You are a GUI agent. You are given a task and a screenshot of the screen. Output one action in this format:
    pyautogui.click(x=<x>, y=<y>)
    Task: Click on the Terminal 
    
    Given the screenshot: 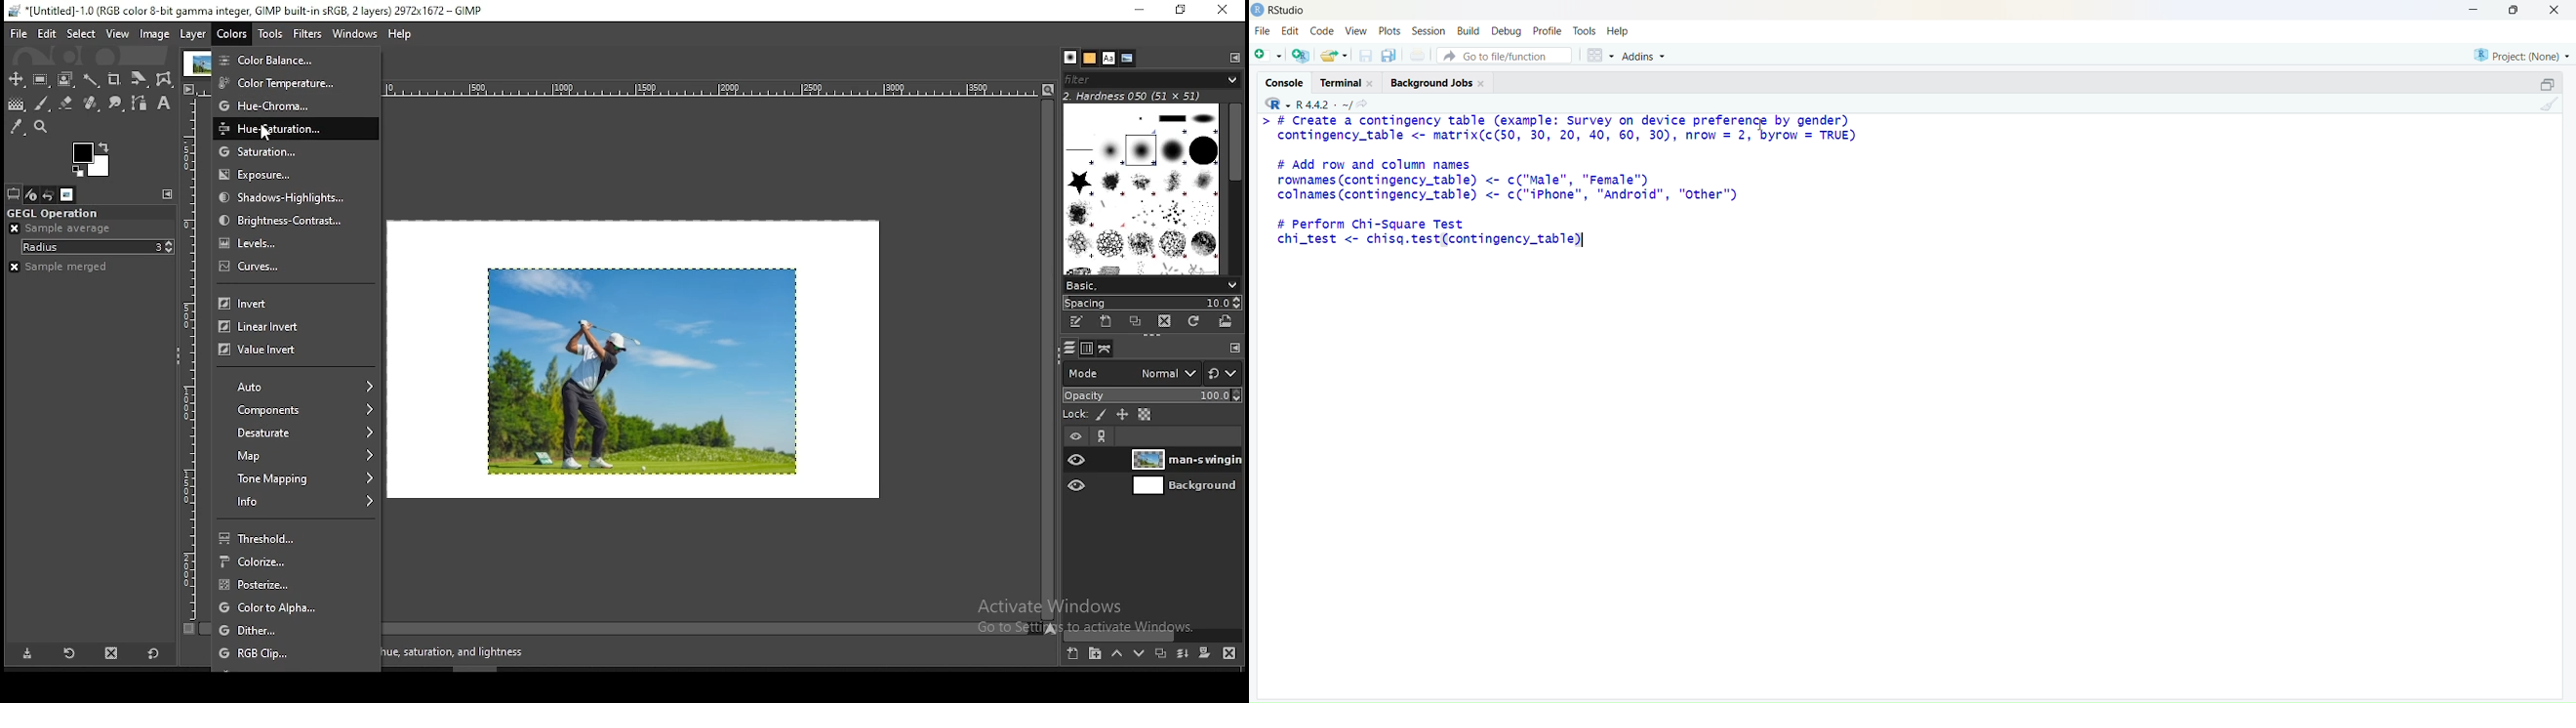 What is the action you would take?
    pyautogui.click(x=1340, y=83)
    